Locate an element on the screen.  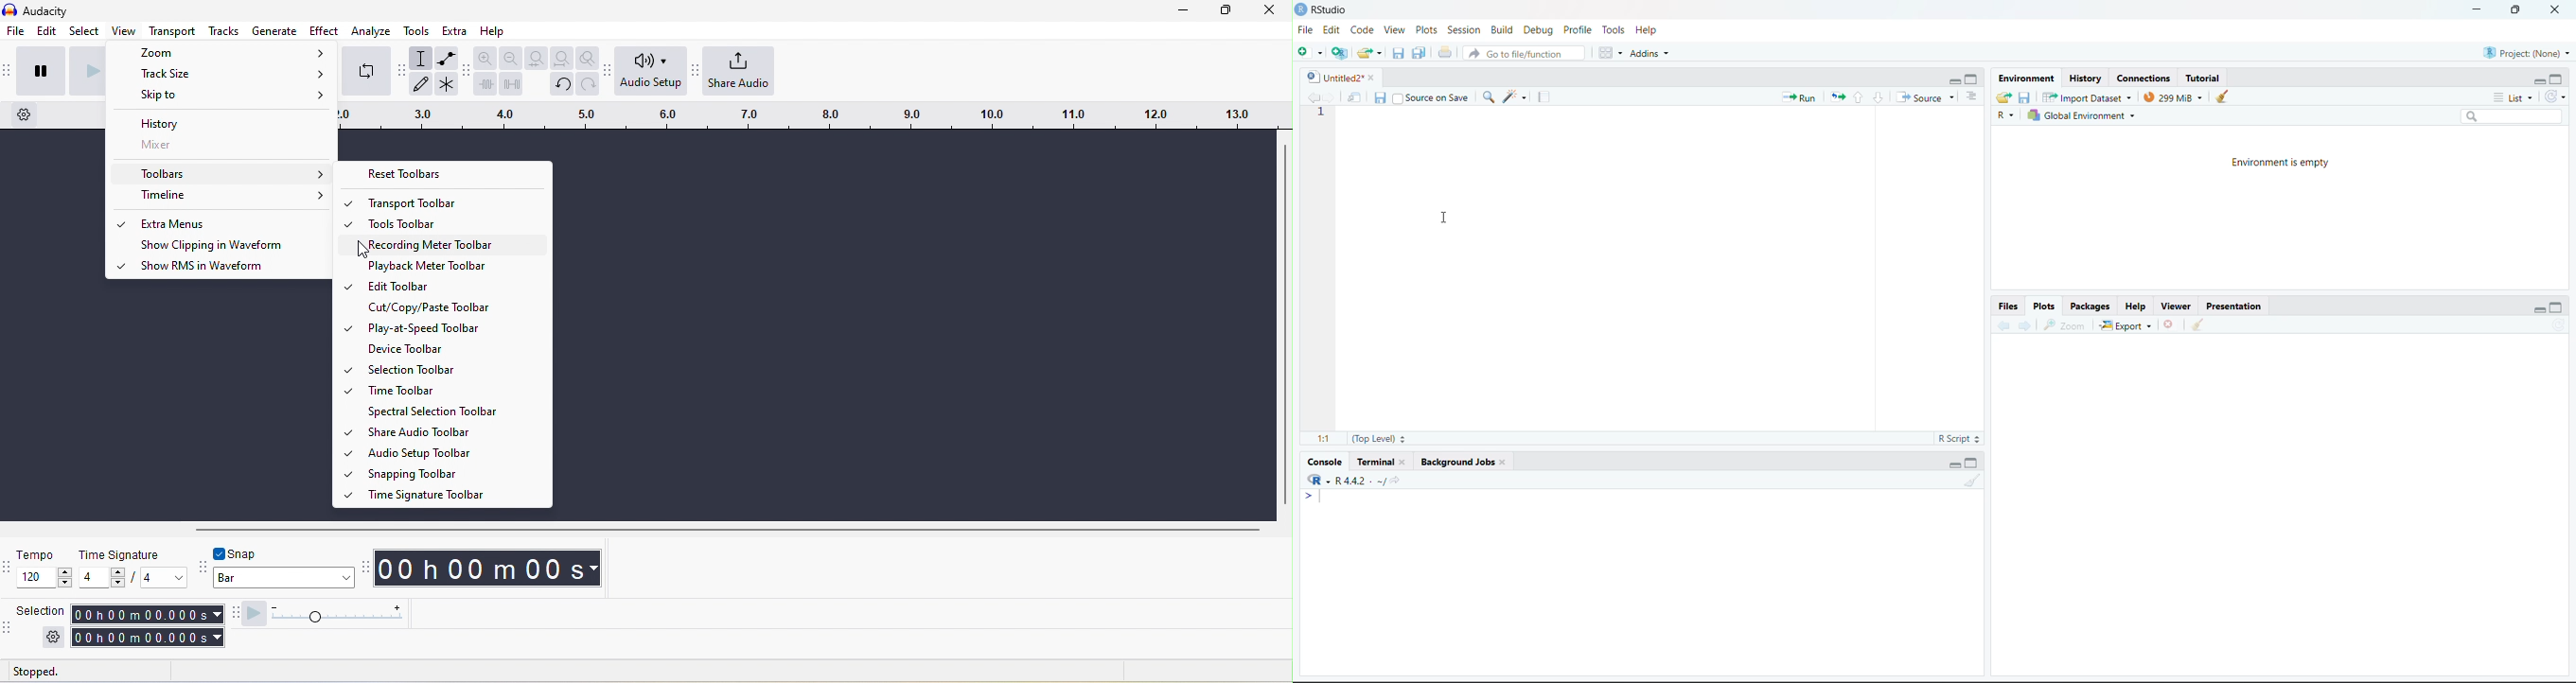
list is located at coordinates (2516, 98).